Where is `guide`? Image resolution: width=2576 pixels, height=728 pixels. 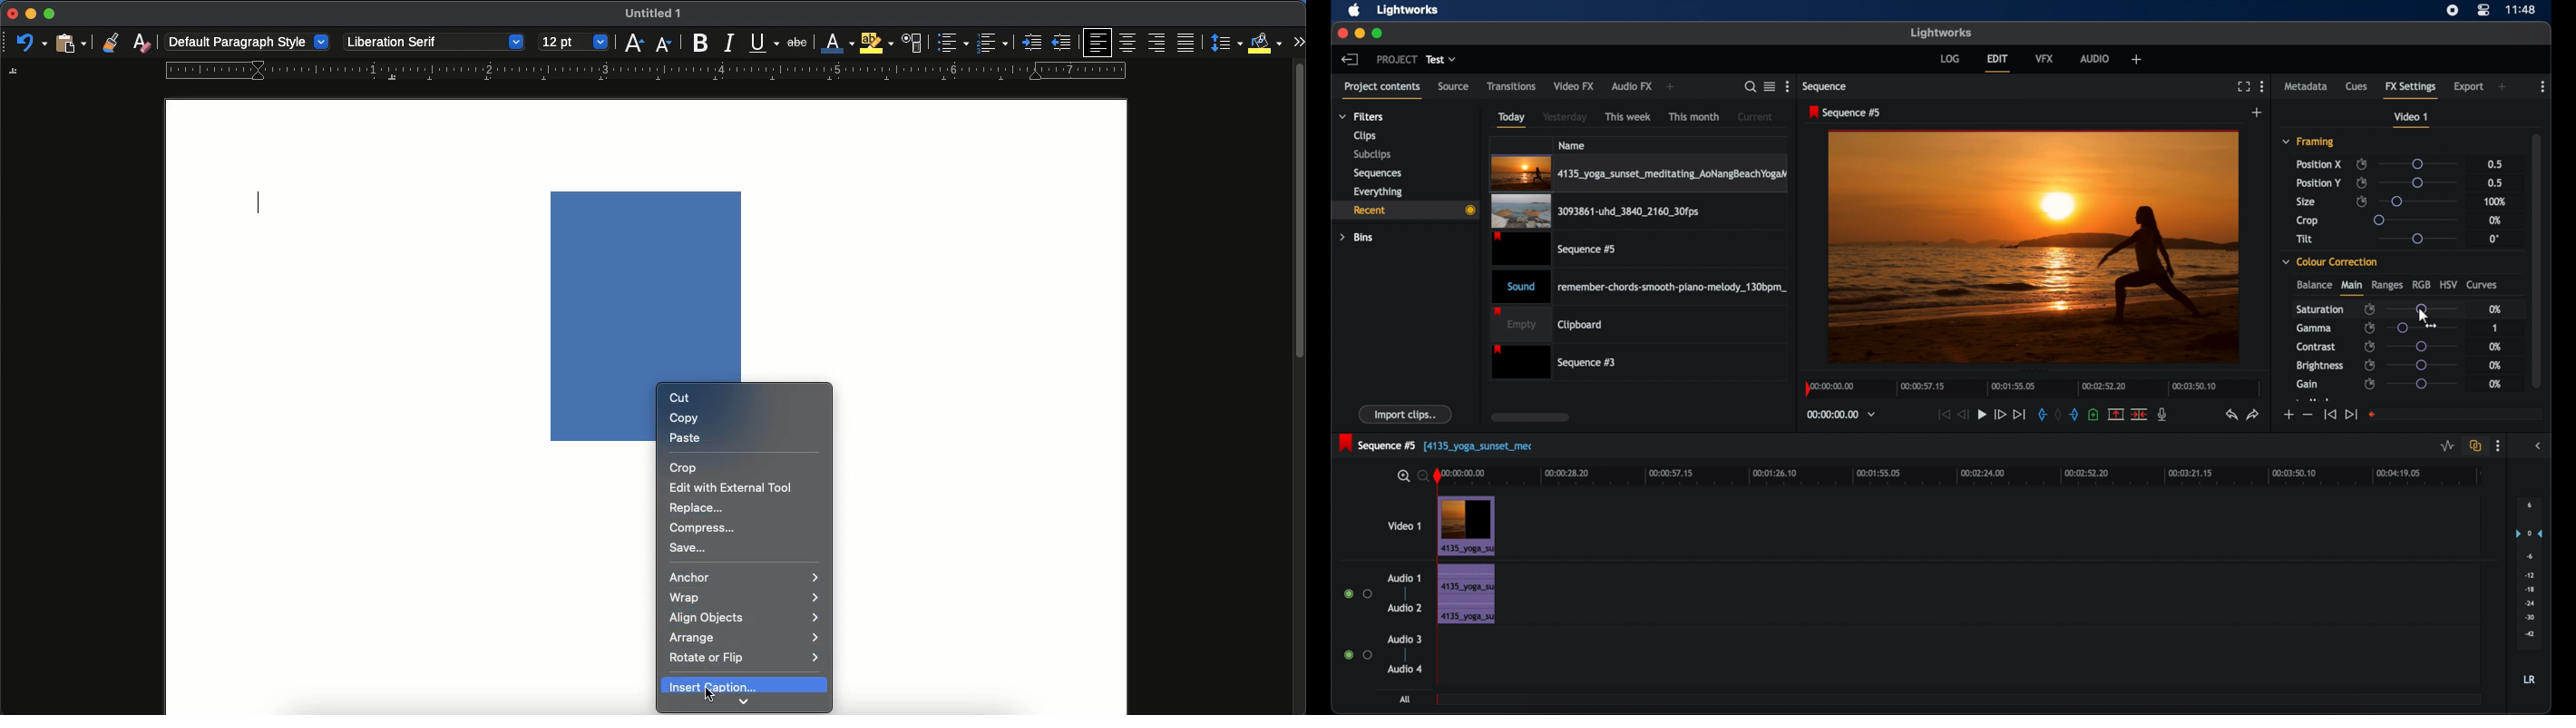
guide is located at coordinates (647, 71).